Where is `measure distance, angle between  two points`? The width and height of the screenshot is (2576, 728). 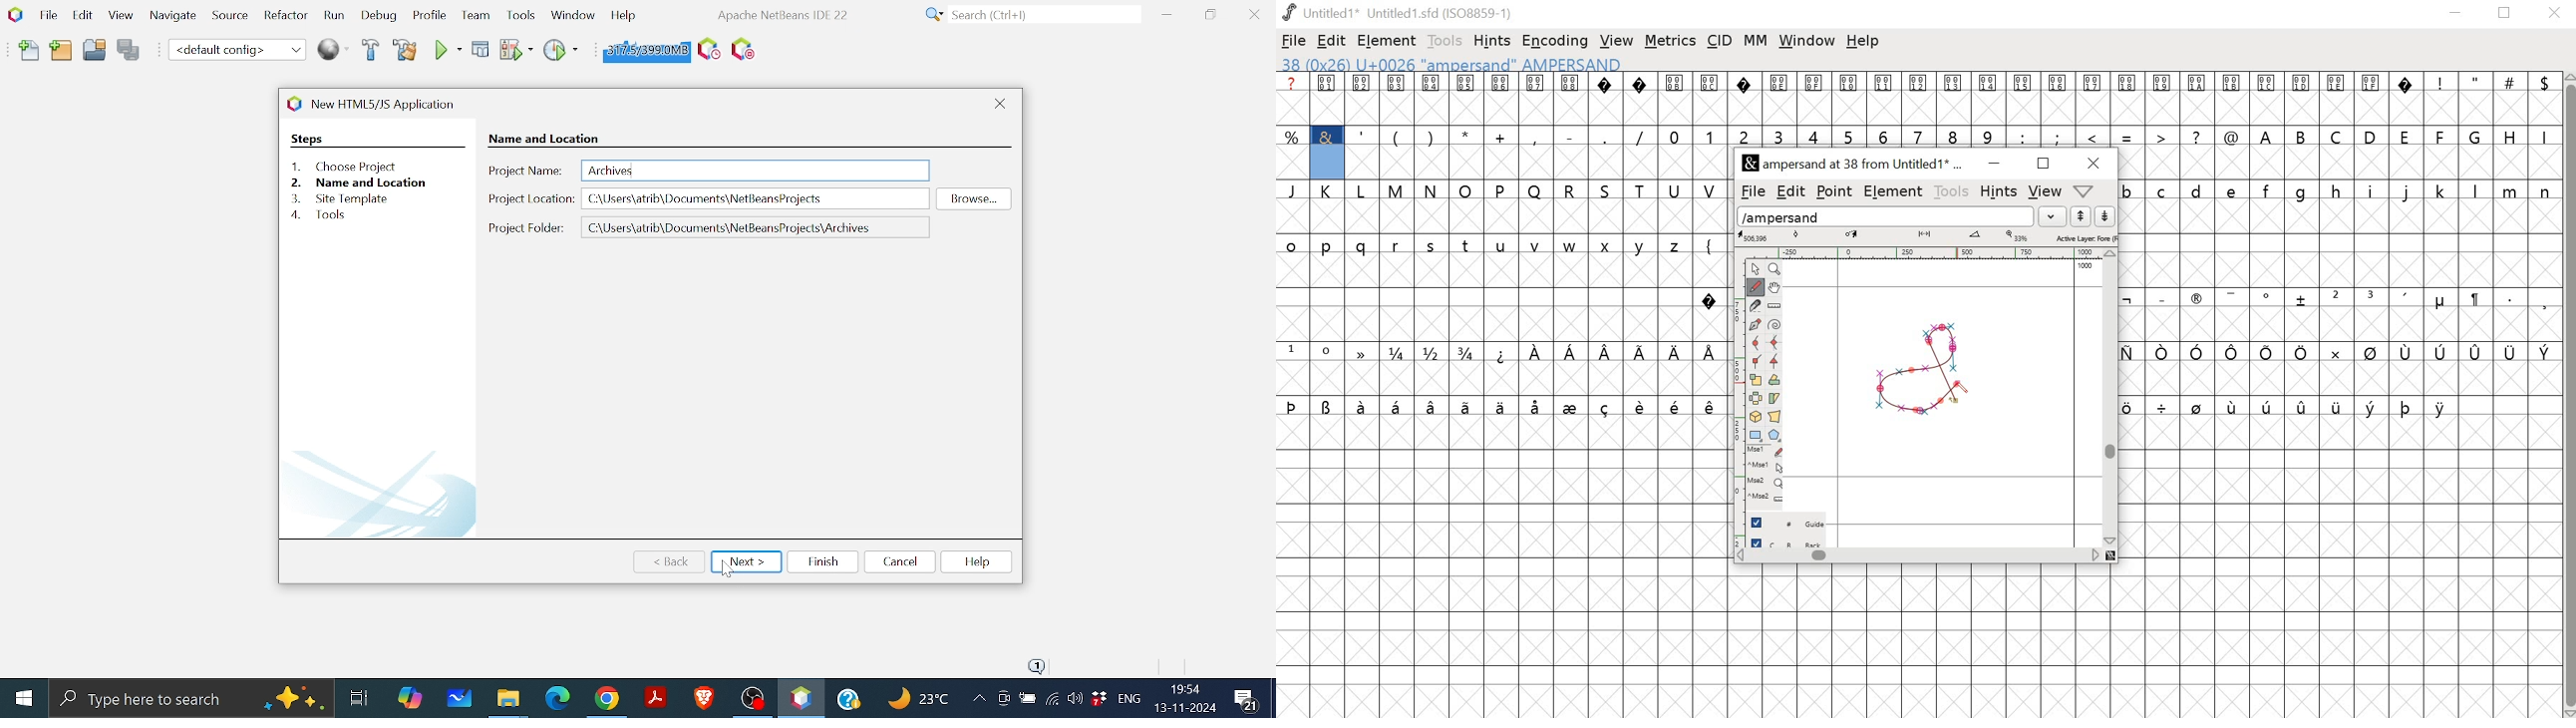 measure distance, angle between  two points is located at coordinates (1775, 306).